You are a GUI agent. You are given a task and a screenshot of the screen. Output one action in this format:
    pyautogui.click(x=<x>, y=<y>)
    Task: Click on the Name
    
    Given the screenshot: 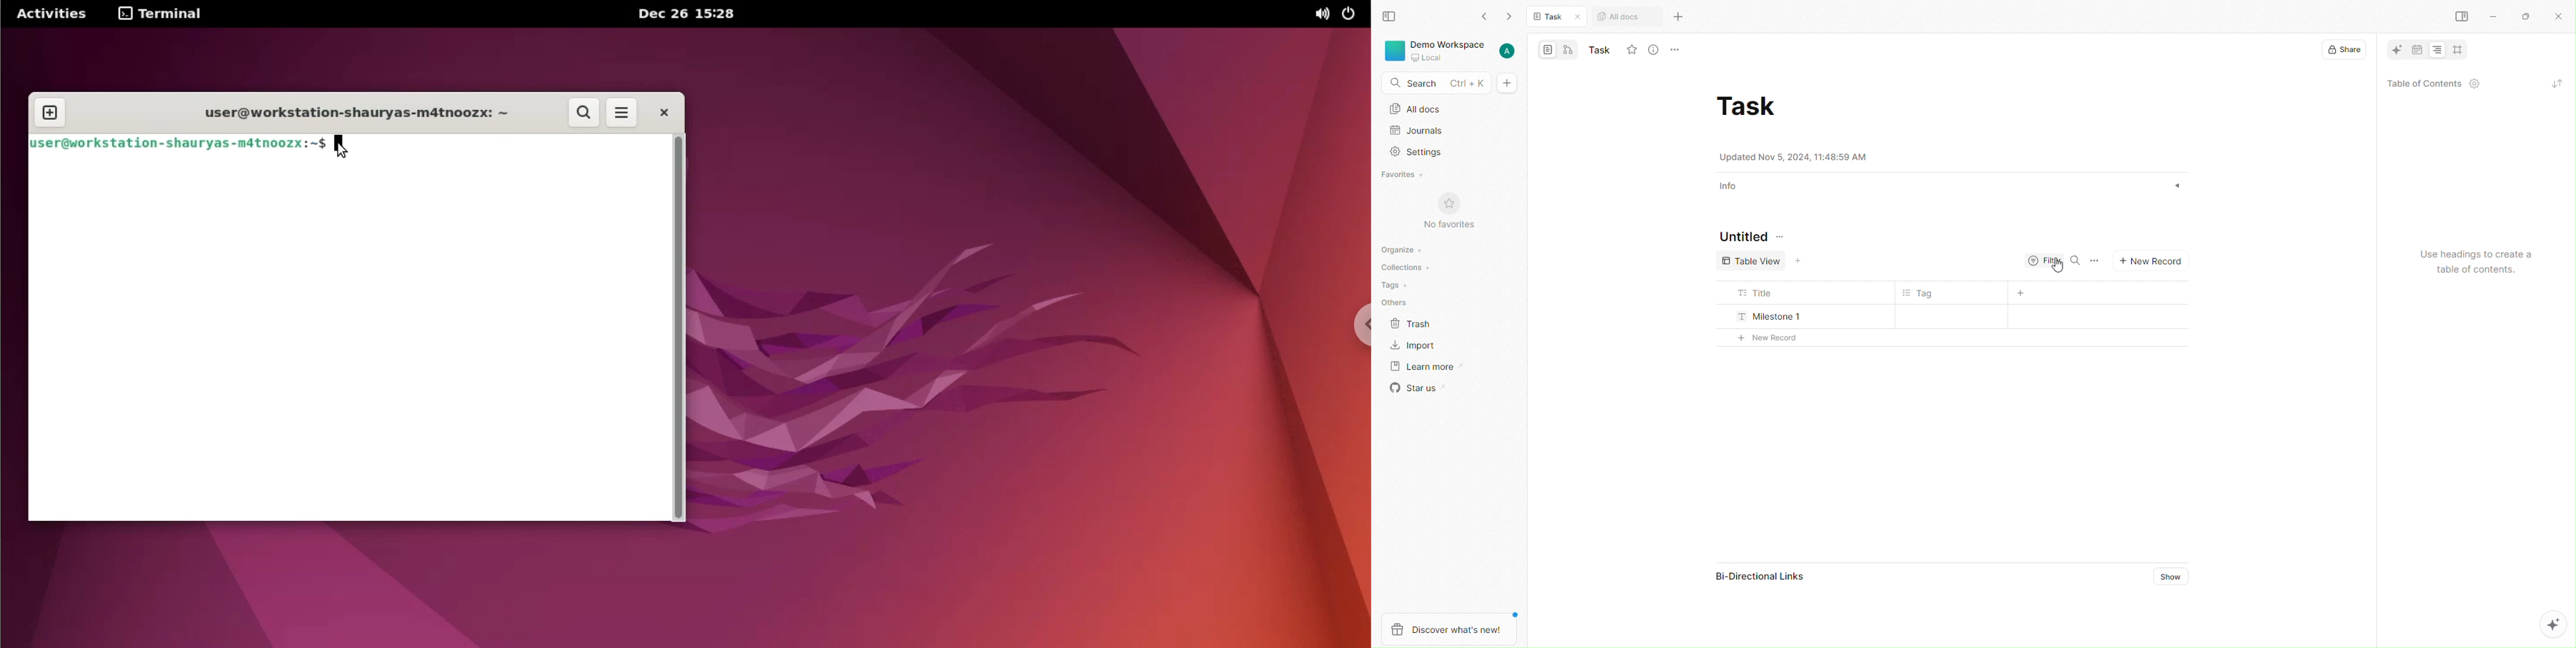 What is the action you would take?
    pyautogui.click(x=1601, y=50)
    